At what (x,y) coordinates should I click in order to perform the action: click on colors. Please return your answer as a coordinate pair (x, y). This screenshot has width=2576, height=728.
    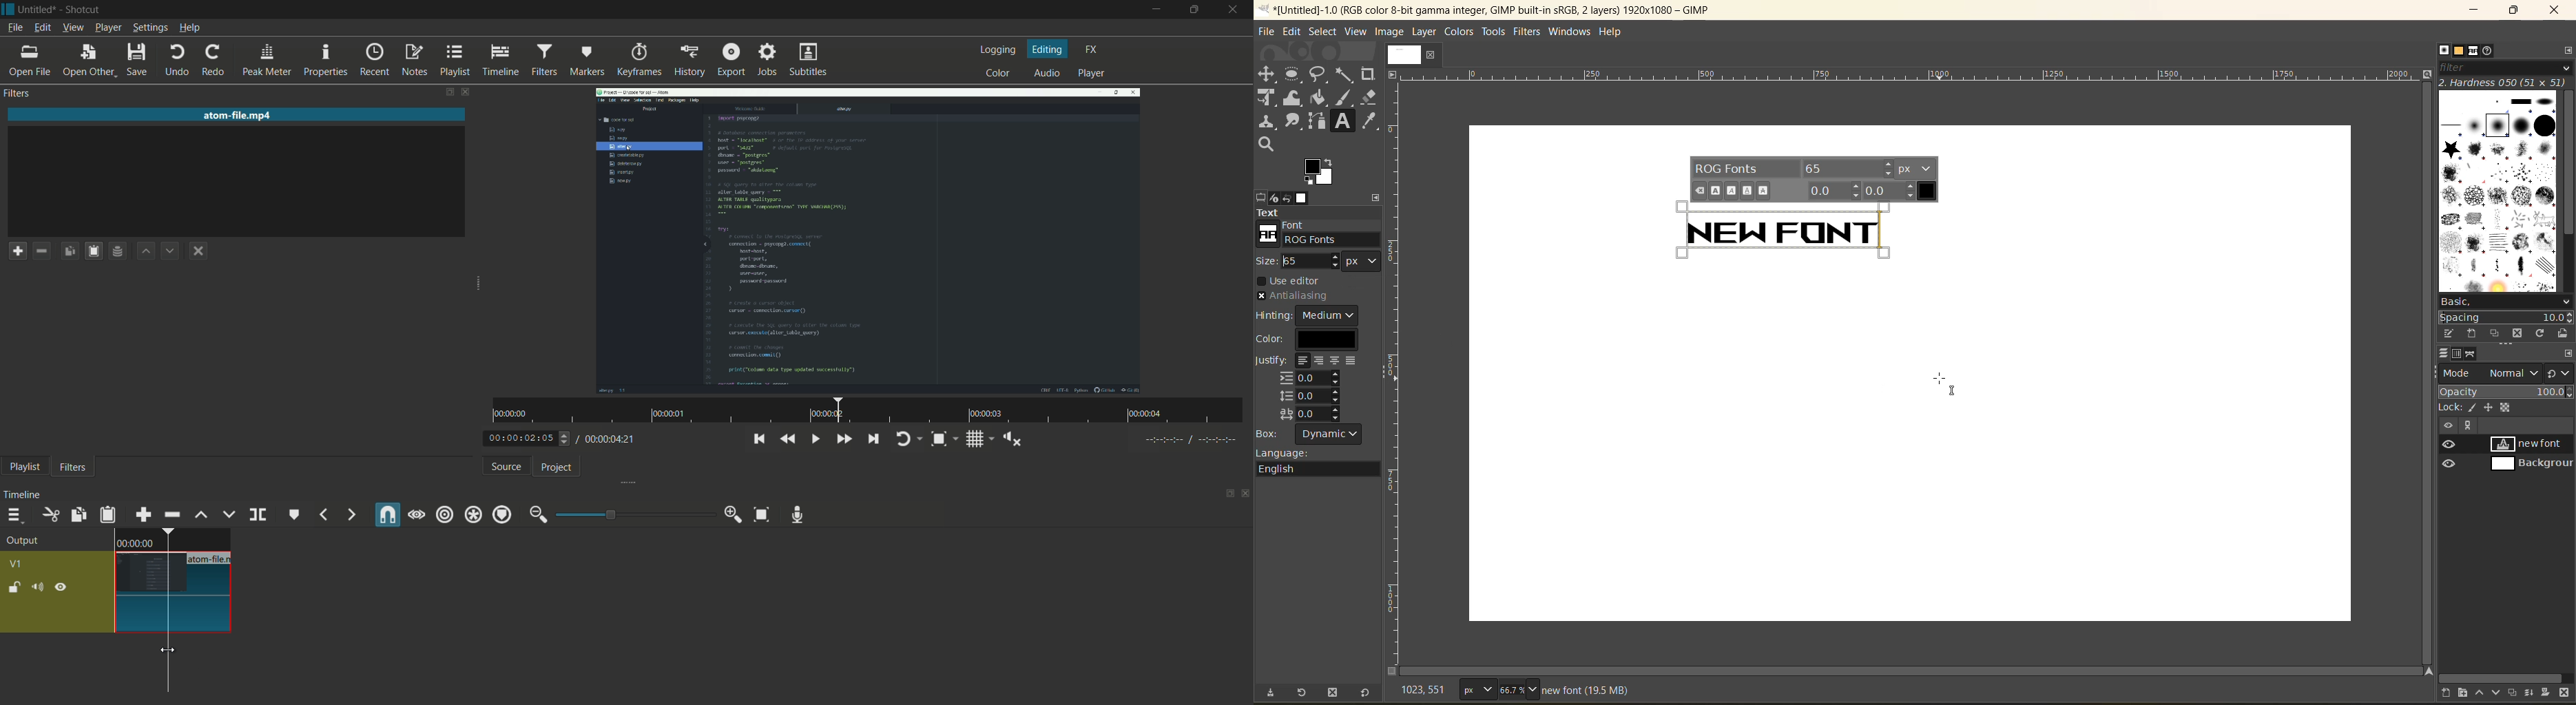
    Looking at the image, I should click on (1460, 33).